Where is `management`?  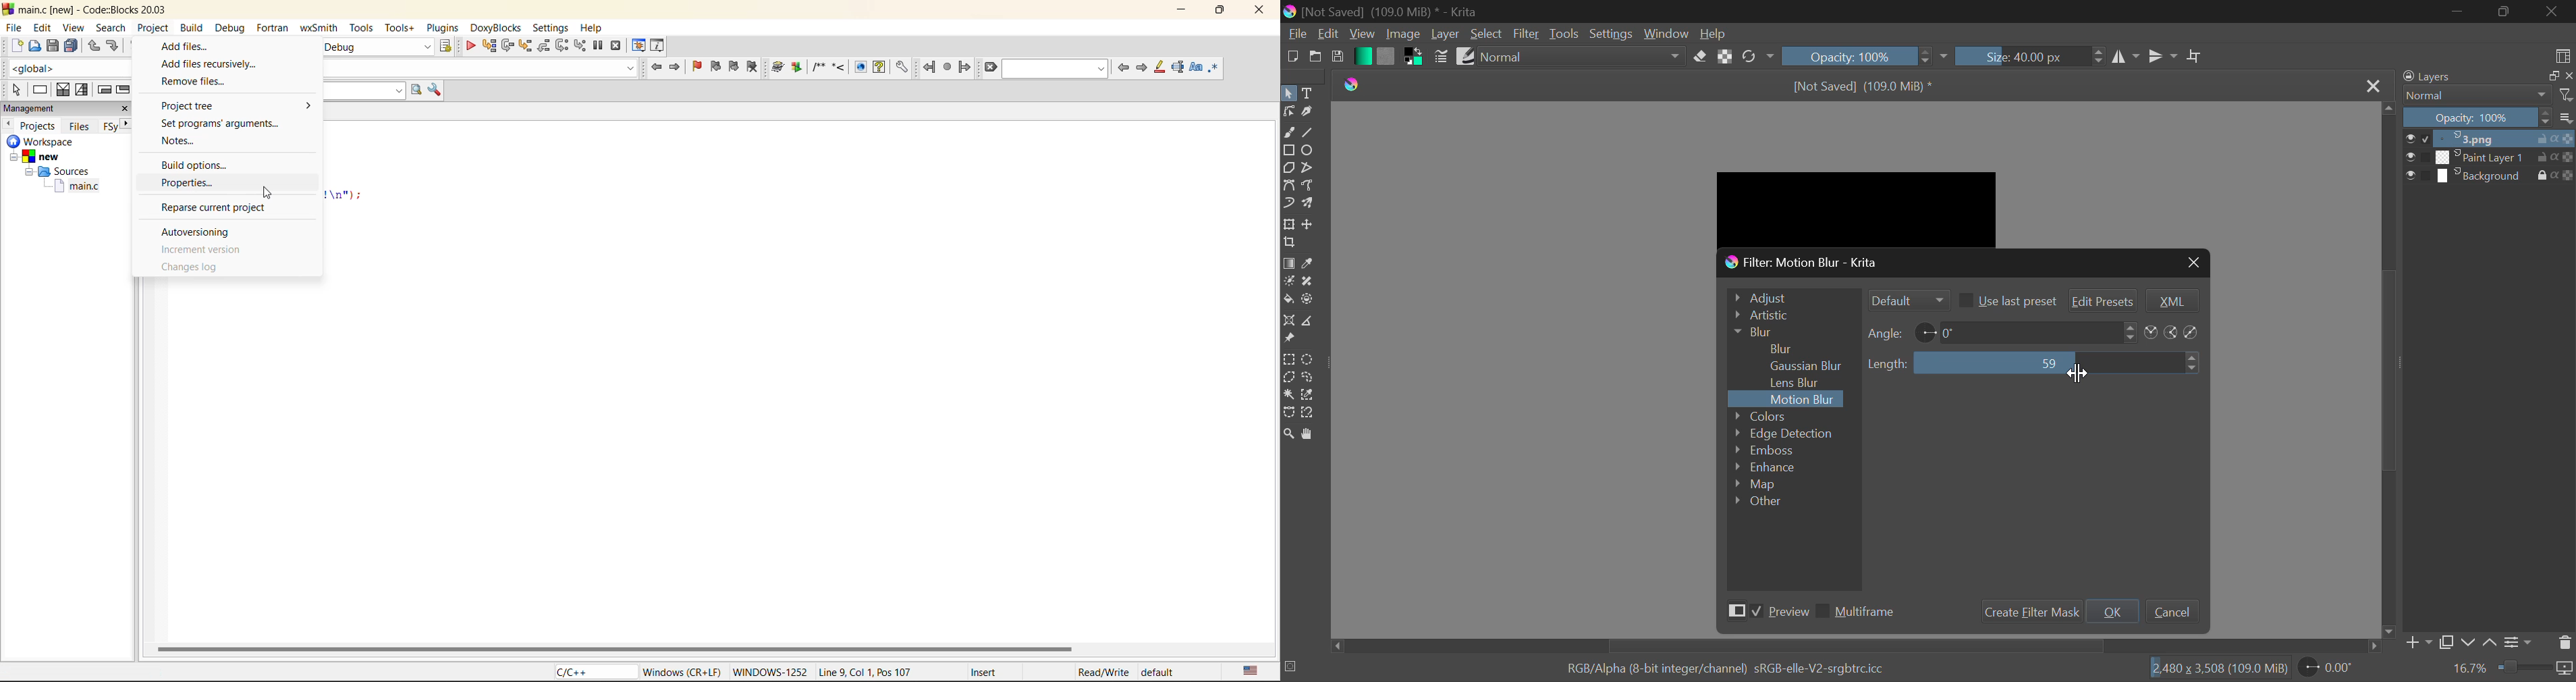 management is located at coordinates (44, 107).